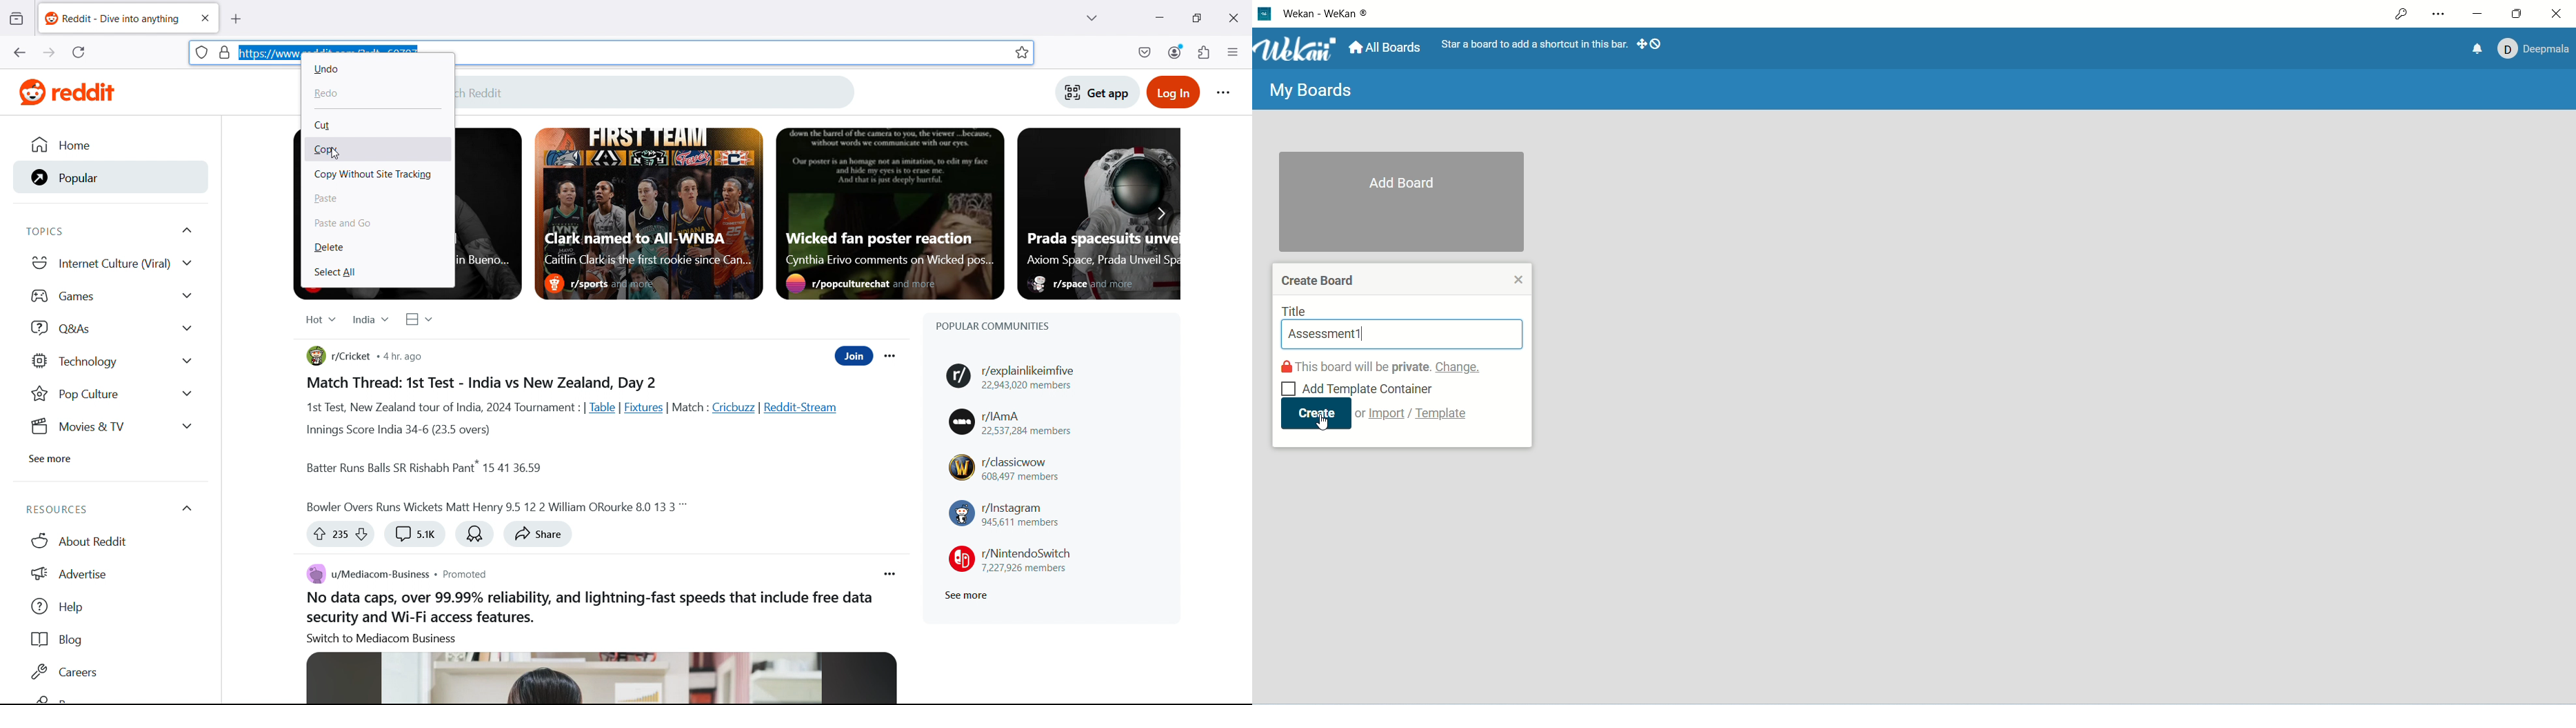 This screenshot has height=728, width=2576. I want to click on Up vote or down vote, so click(340, 535).